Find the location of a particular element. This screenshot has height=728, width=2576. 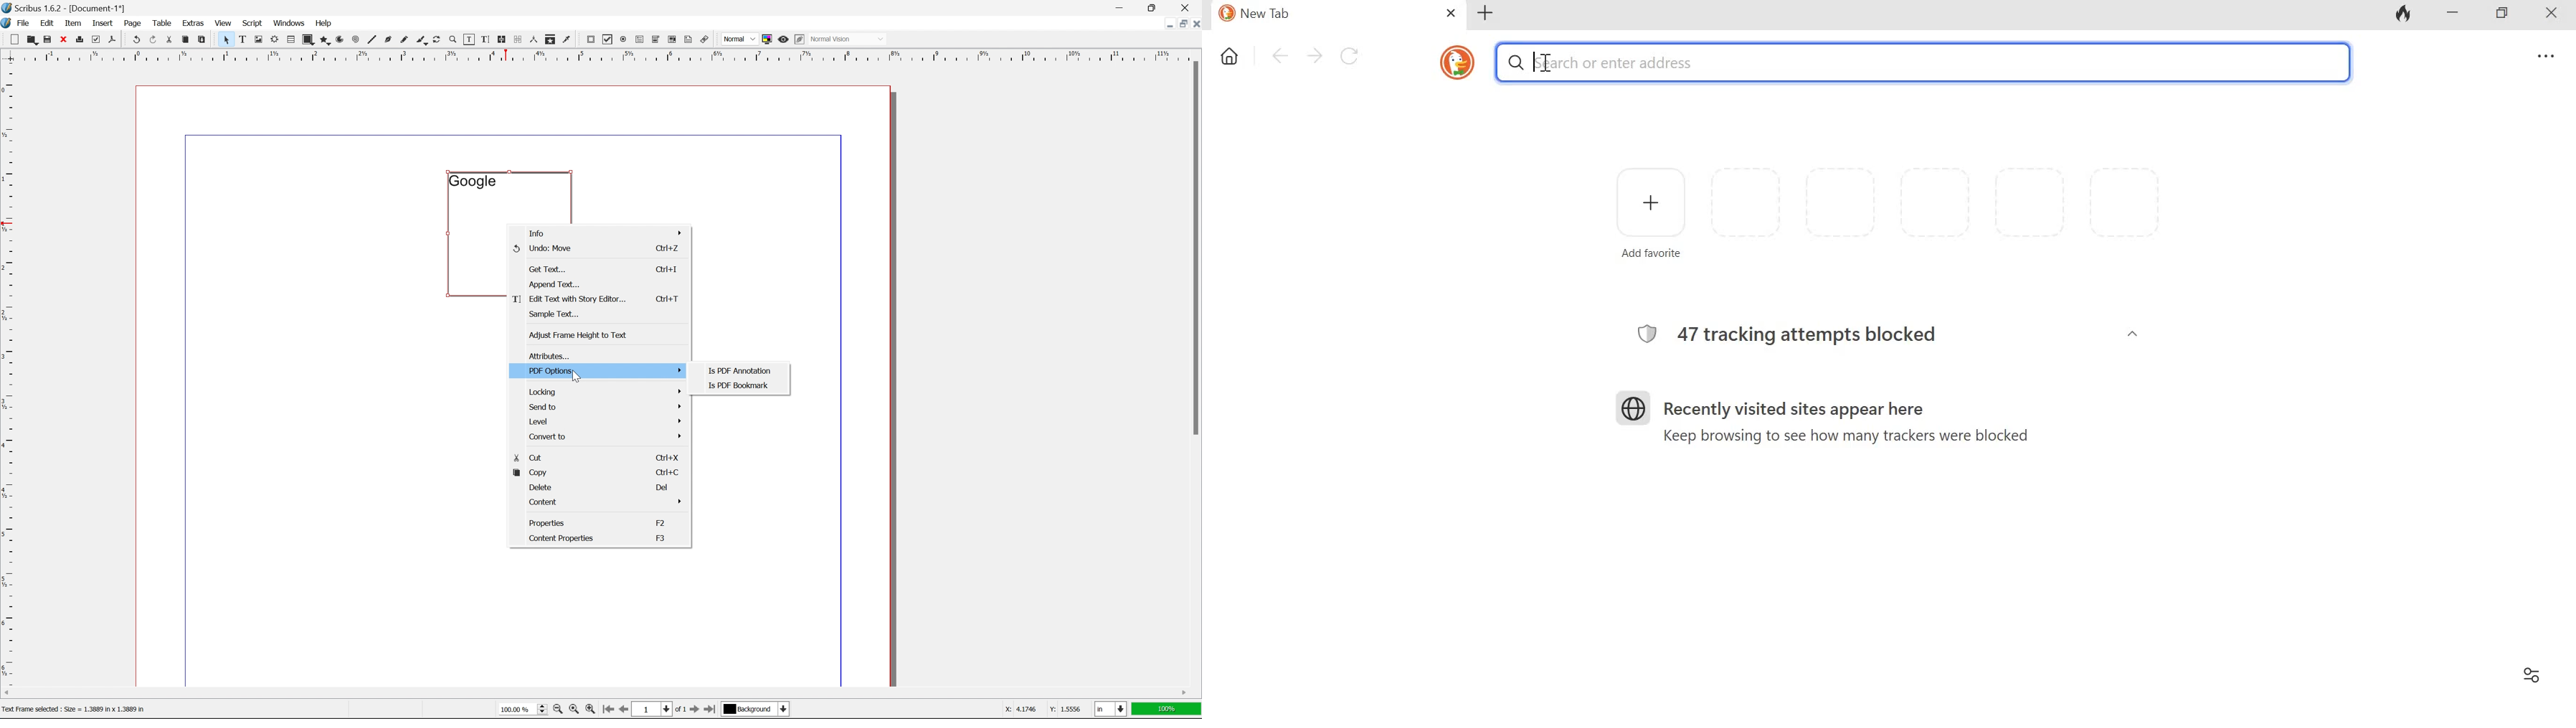

edit contents of frame is located at coordinates (468, 39).